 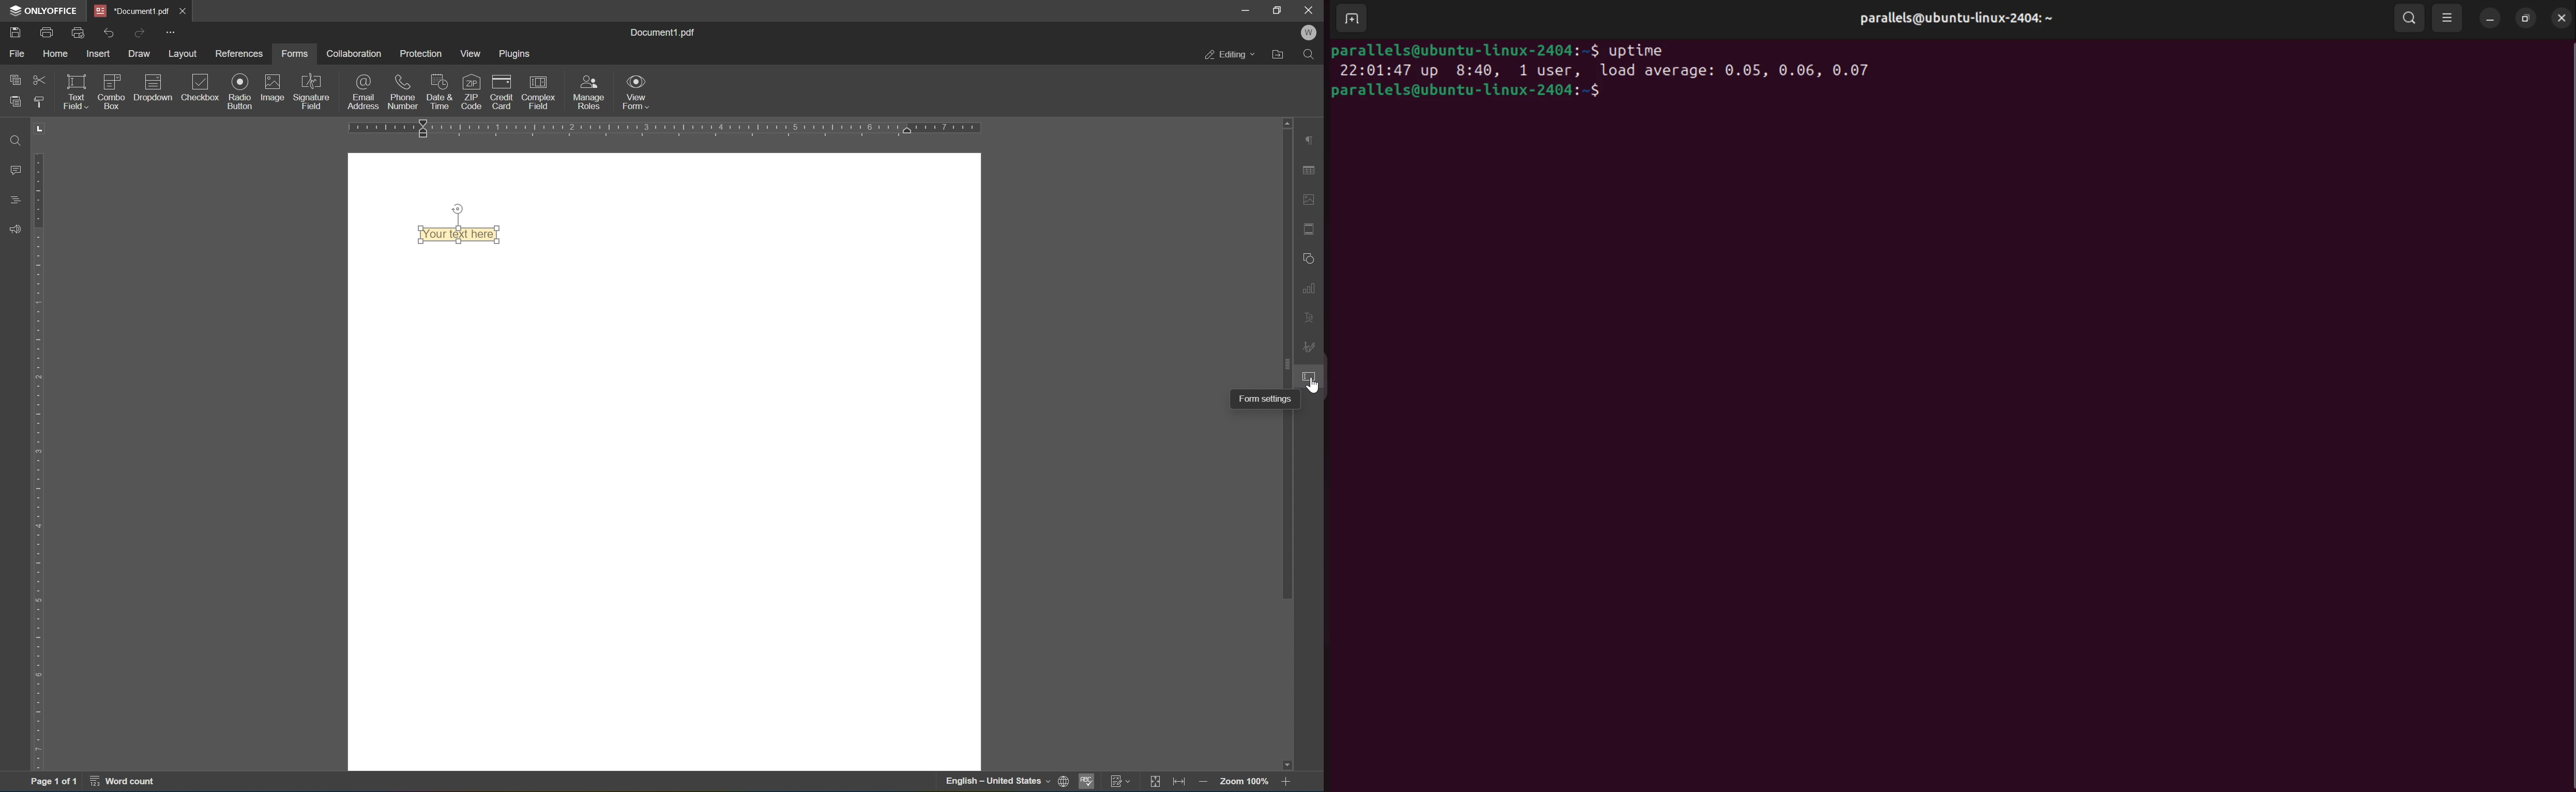 I want to click on english - united states, so click(x=994, y=782).